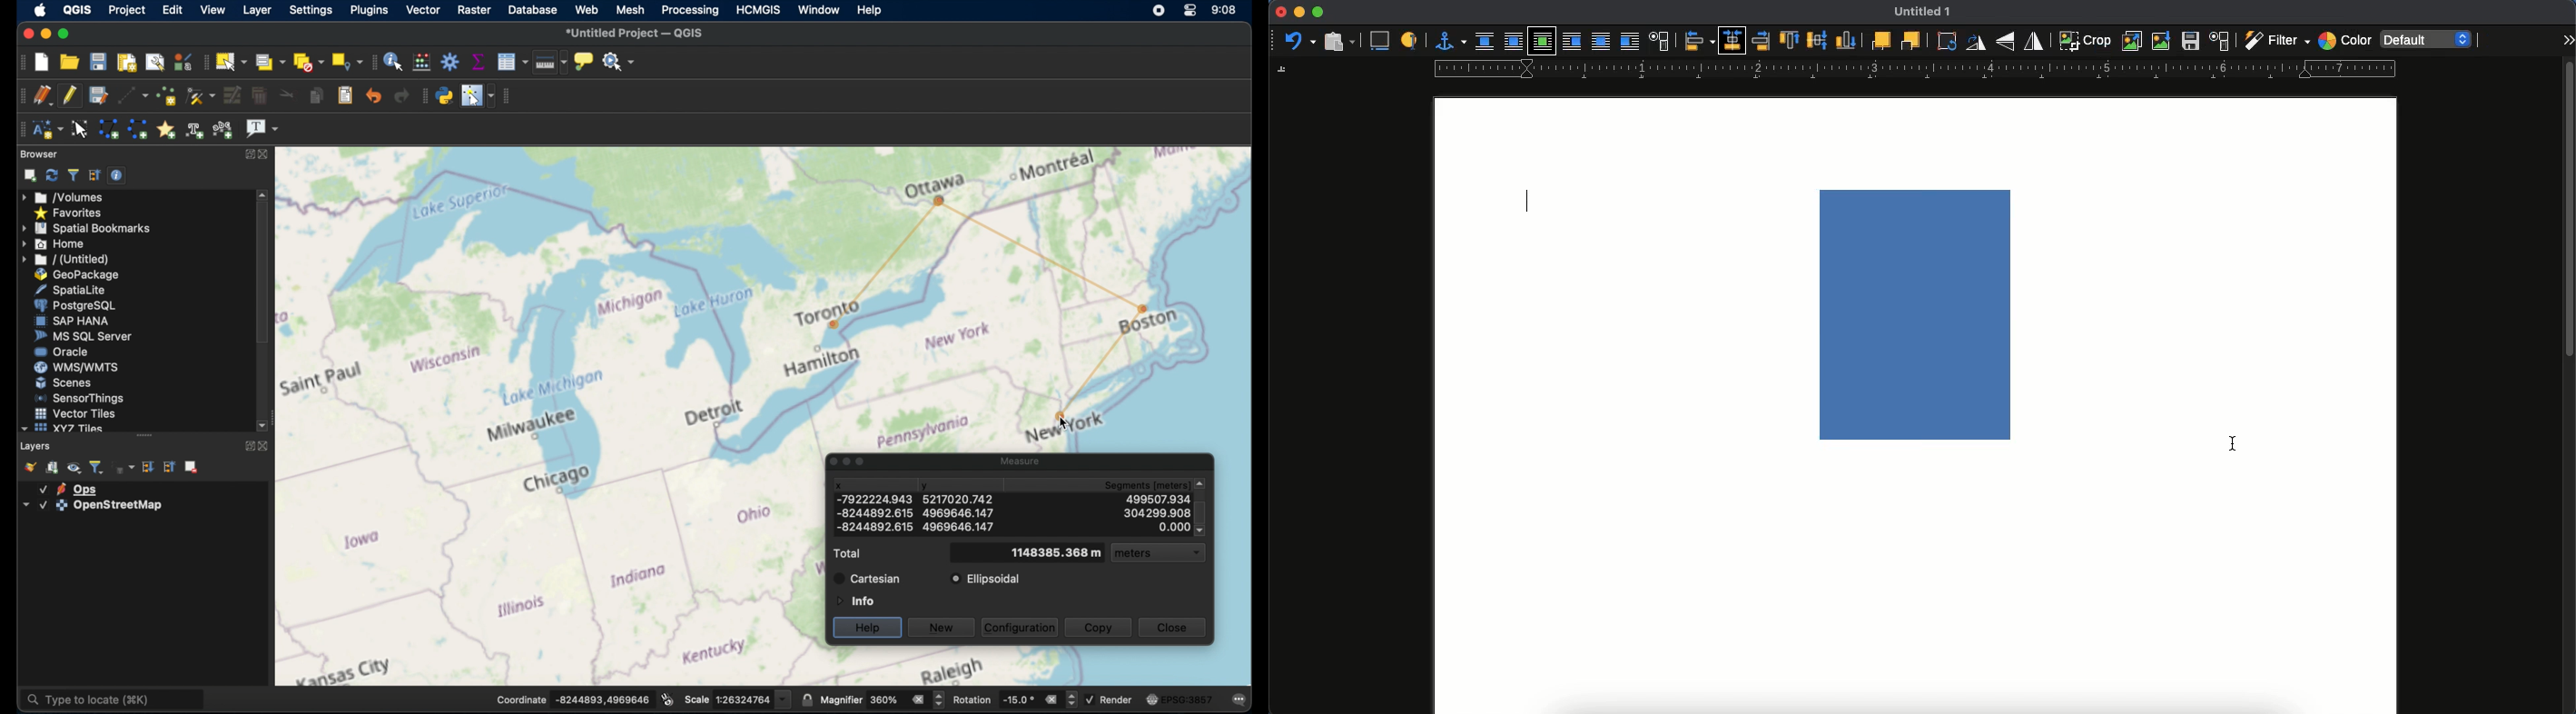 This screenshot has width=2576, height=728. I want to click on web, so click(587, 11).